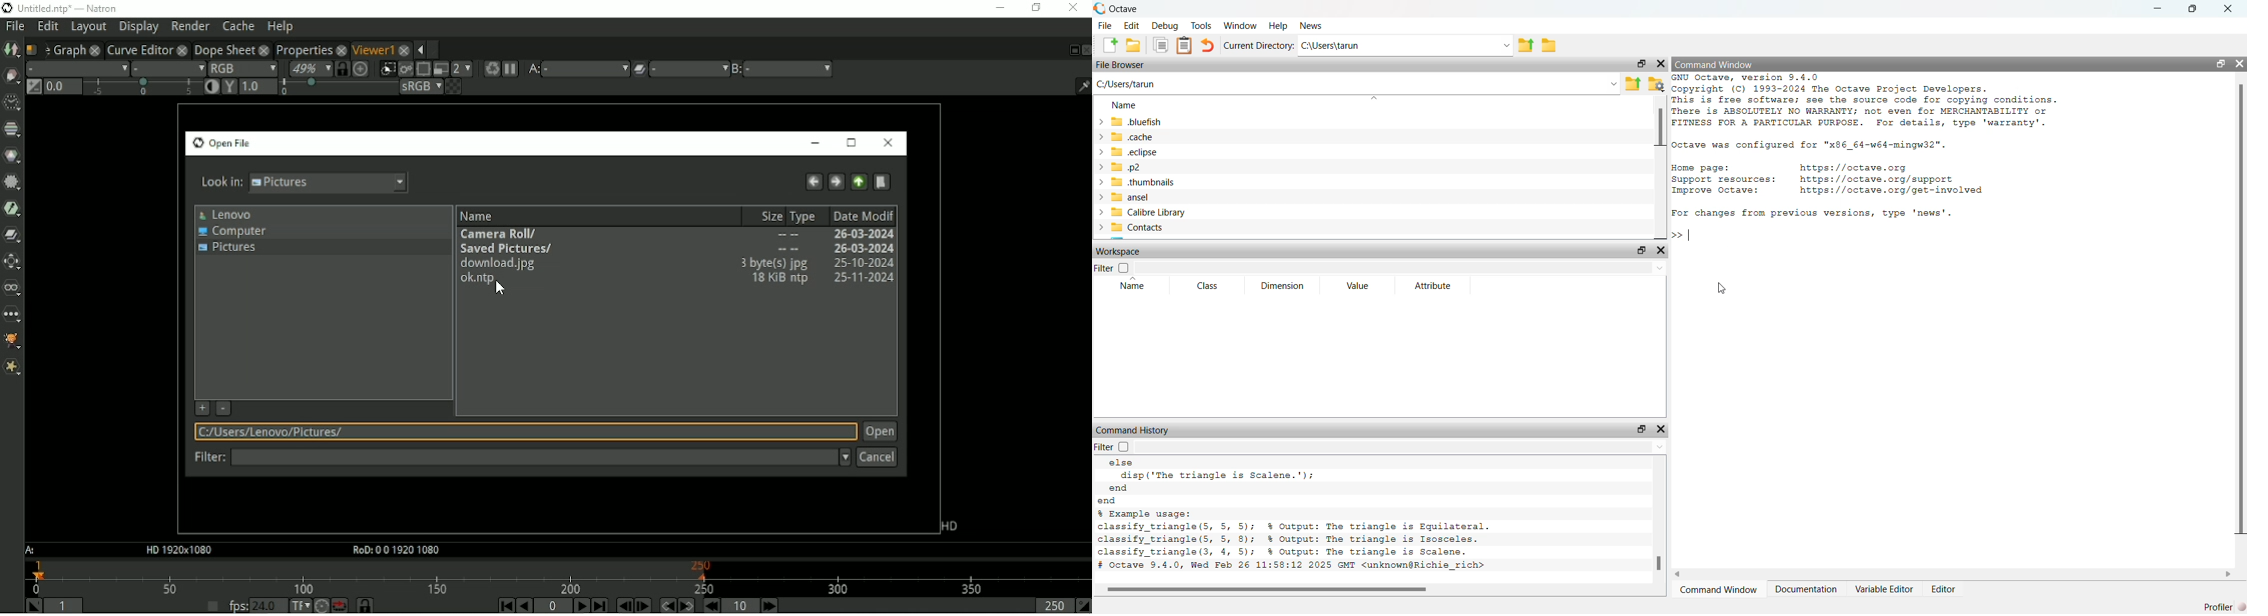  I want to click on Name, so click(480, 216).